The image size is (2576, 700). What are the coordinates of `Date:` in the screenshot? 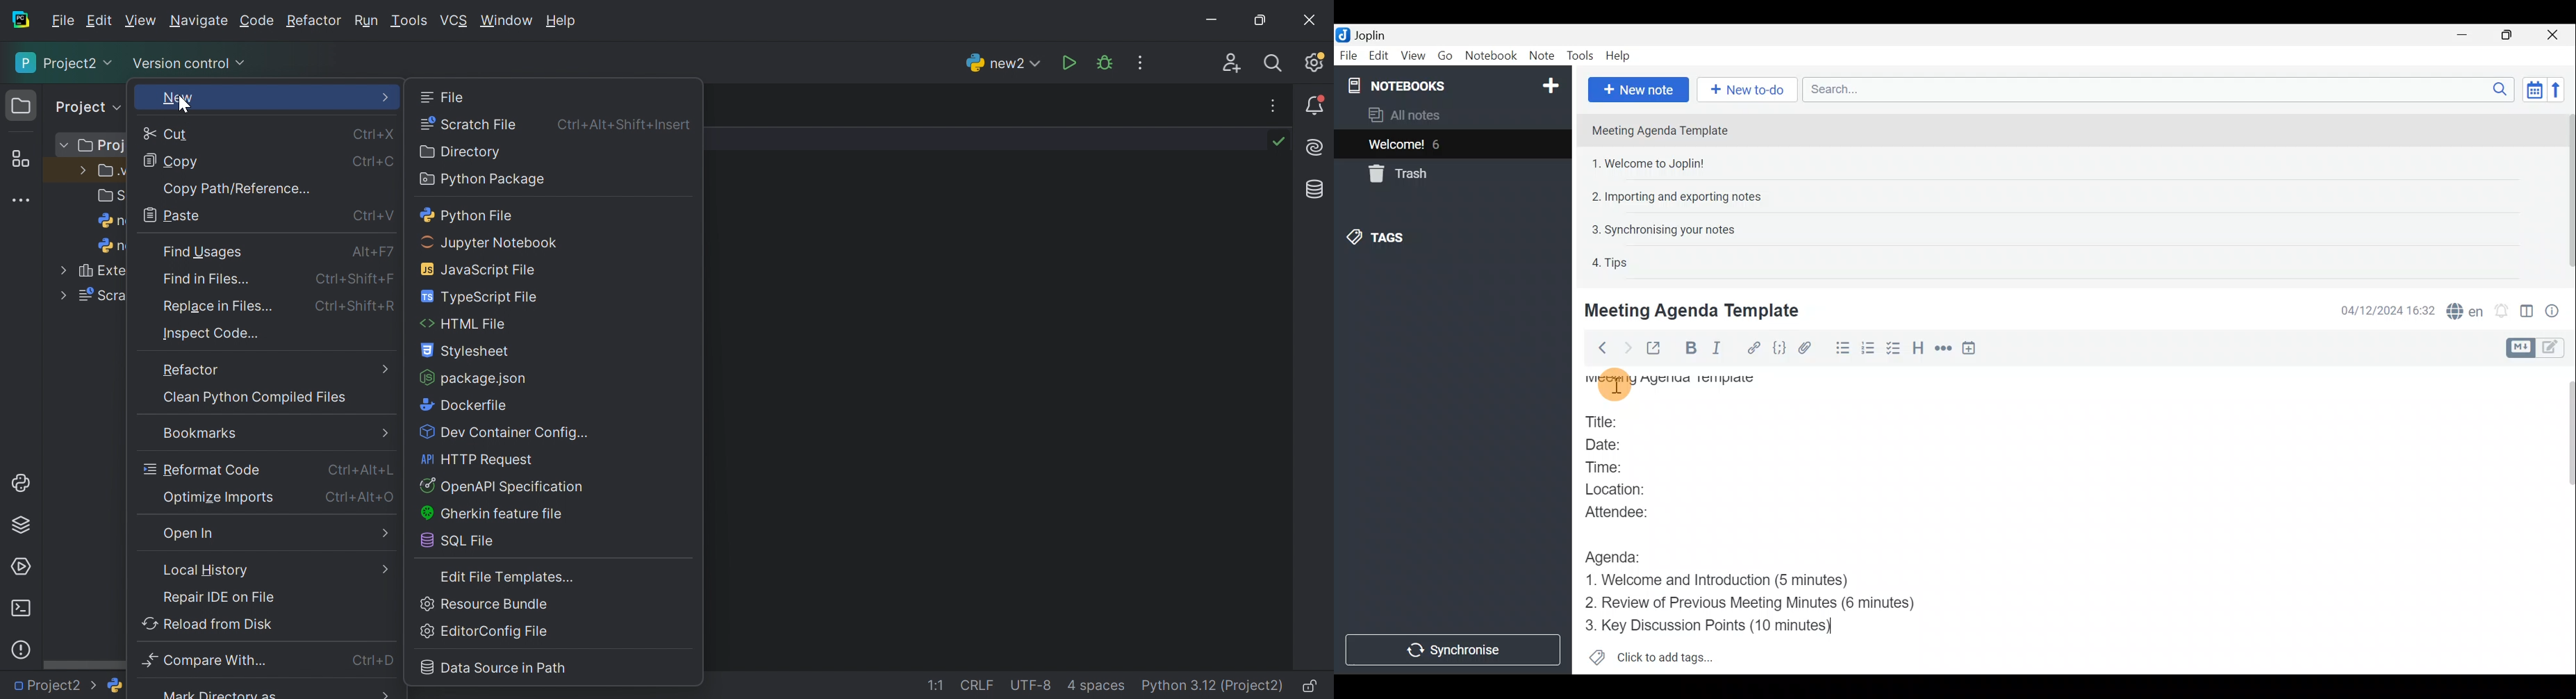 It's located at (1614, 447).